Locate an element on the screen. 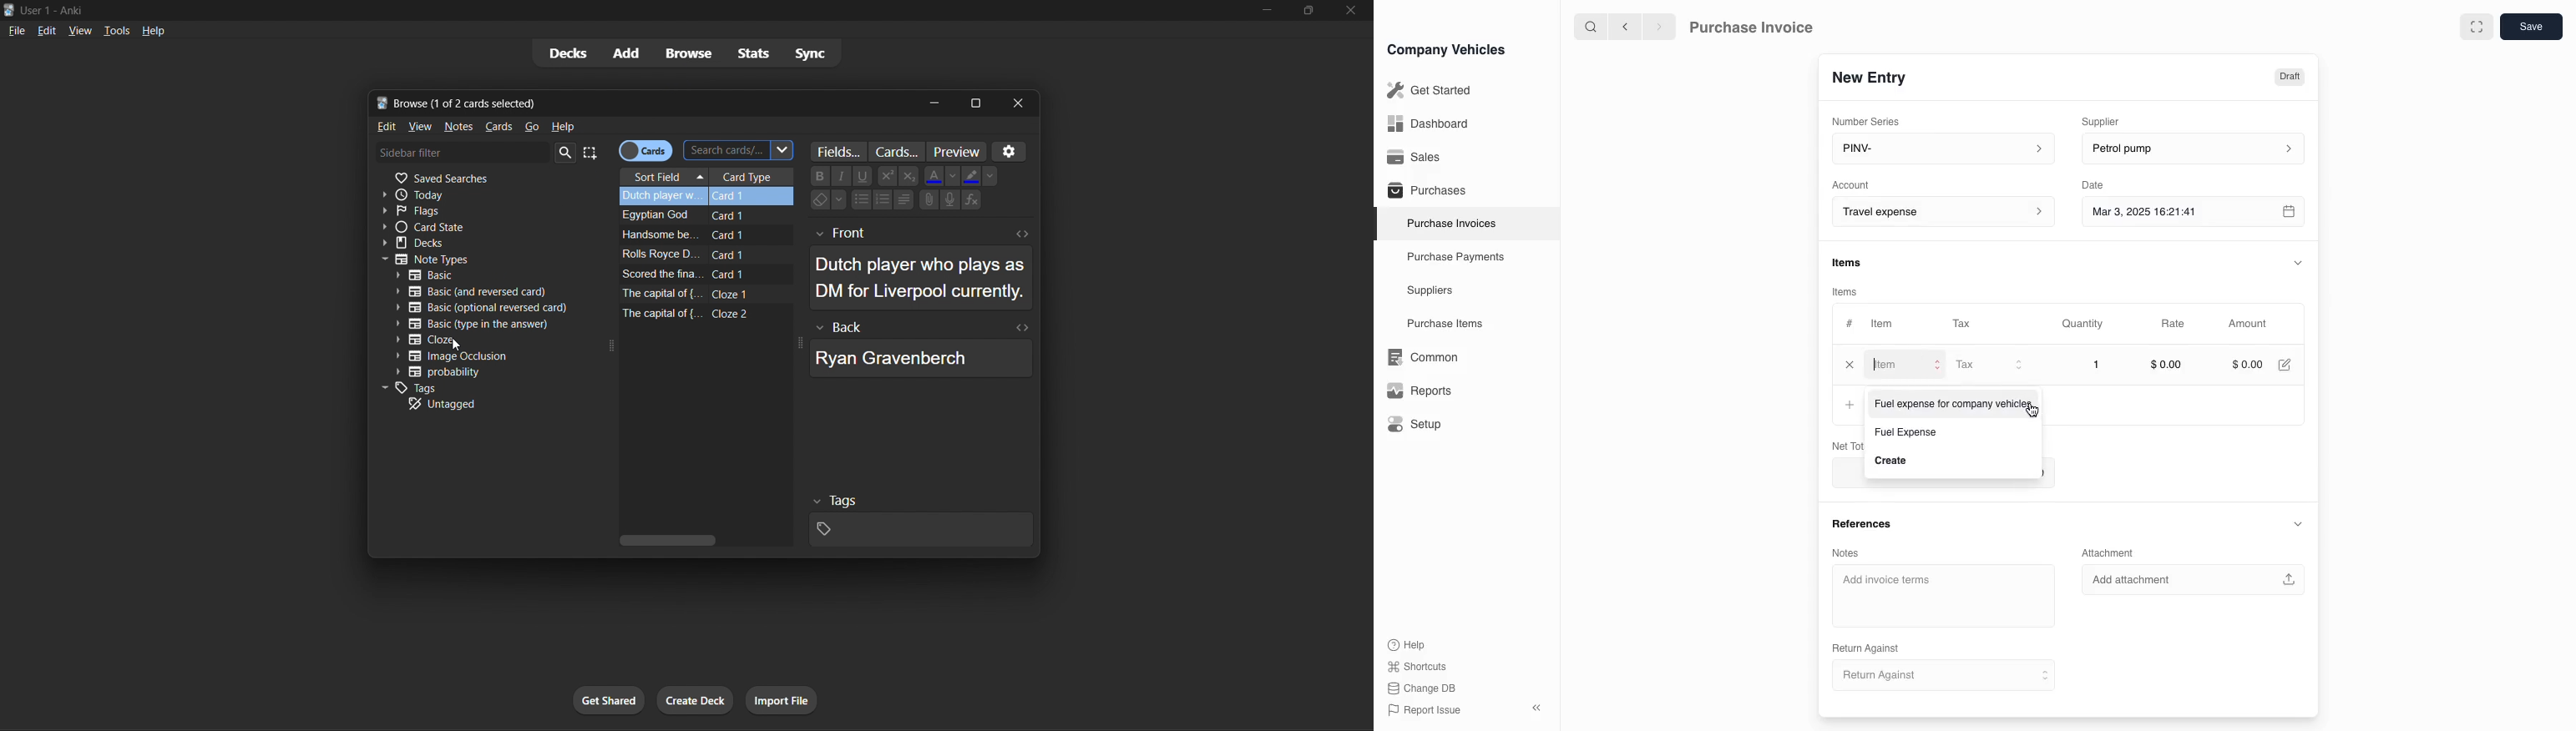 Image resolution: width=2576 pixels, height=756 pixels. $0.00 is located at coordinates (2168, 365).